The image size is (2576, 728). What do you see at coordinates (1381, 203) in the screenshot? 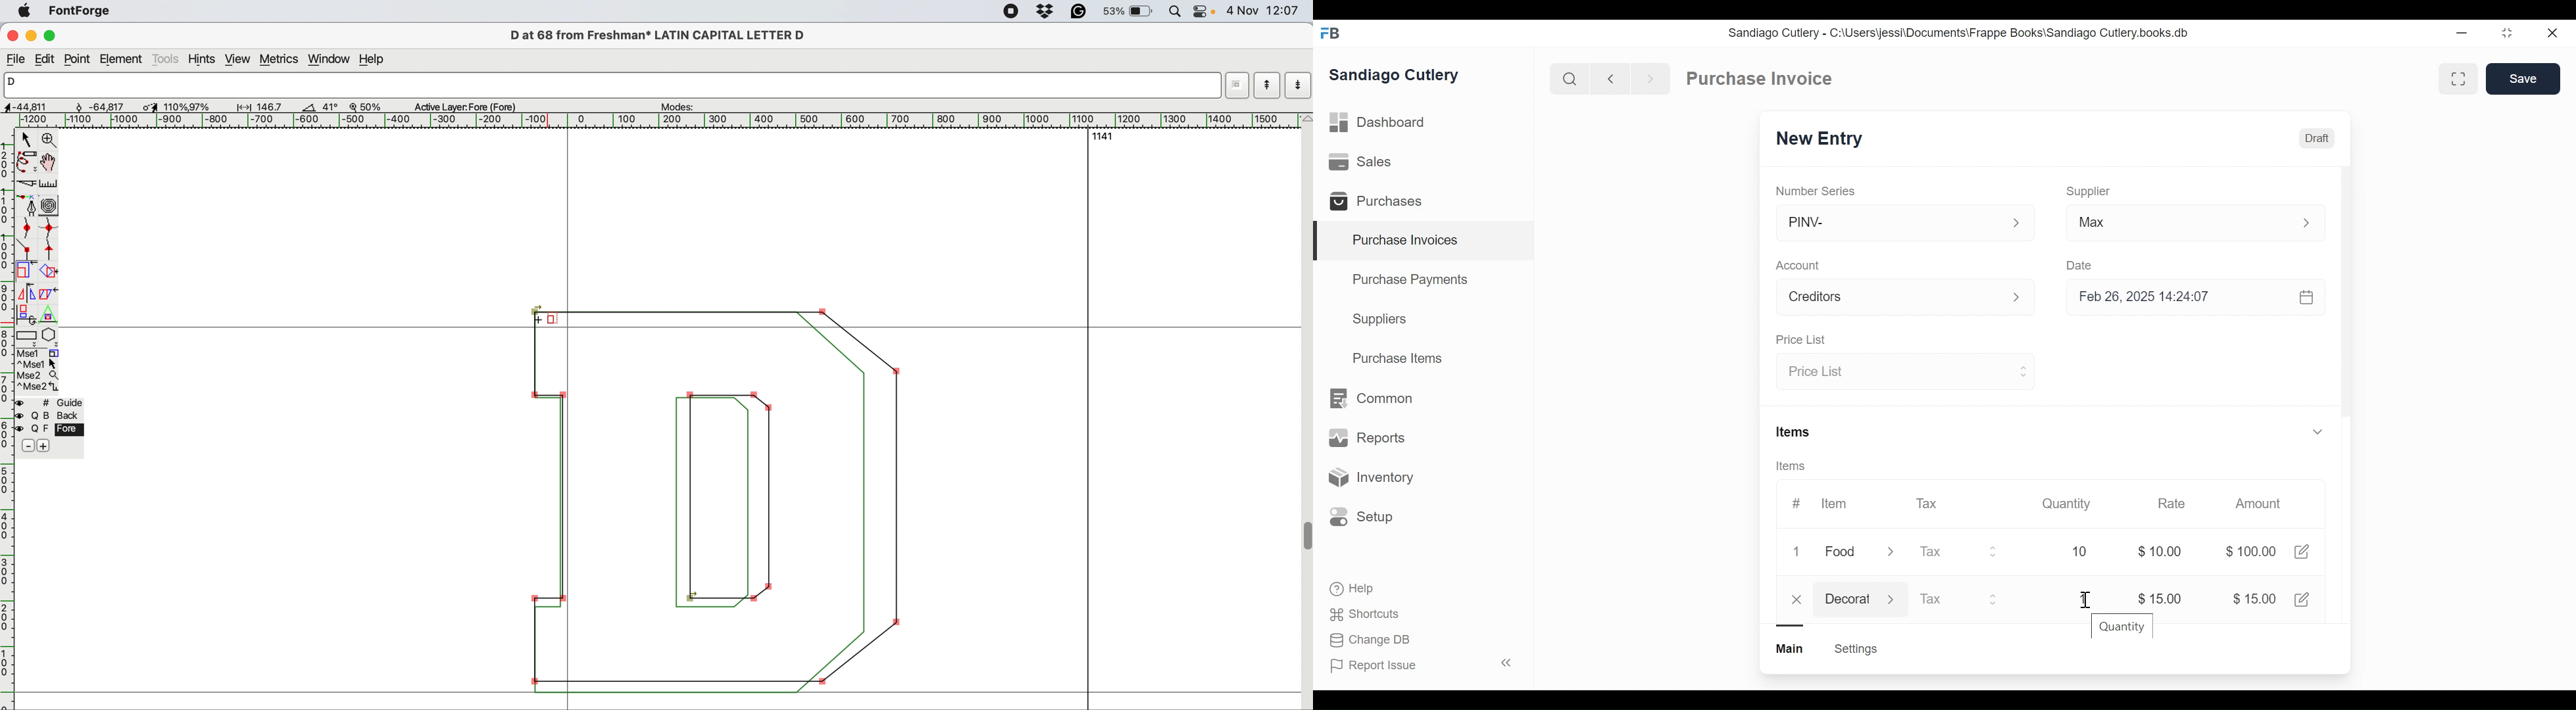
I see `Purchases` at bounding box center [1381, 203].